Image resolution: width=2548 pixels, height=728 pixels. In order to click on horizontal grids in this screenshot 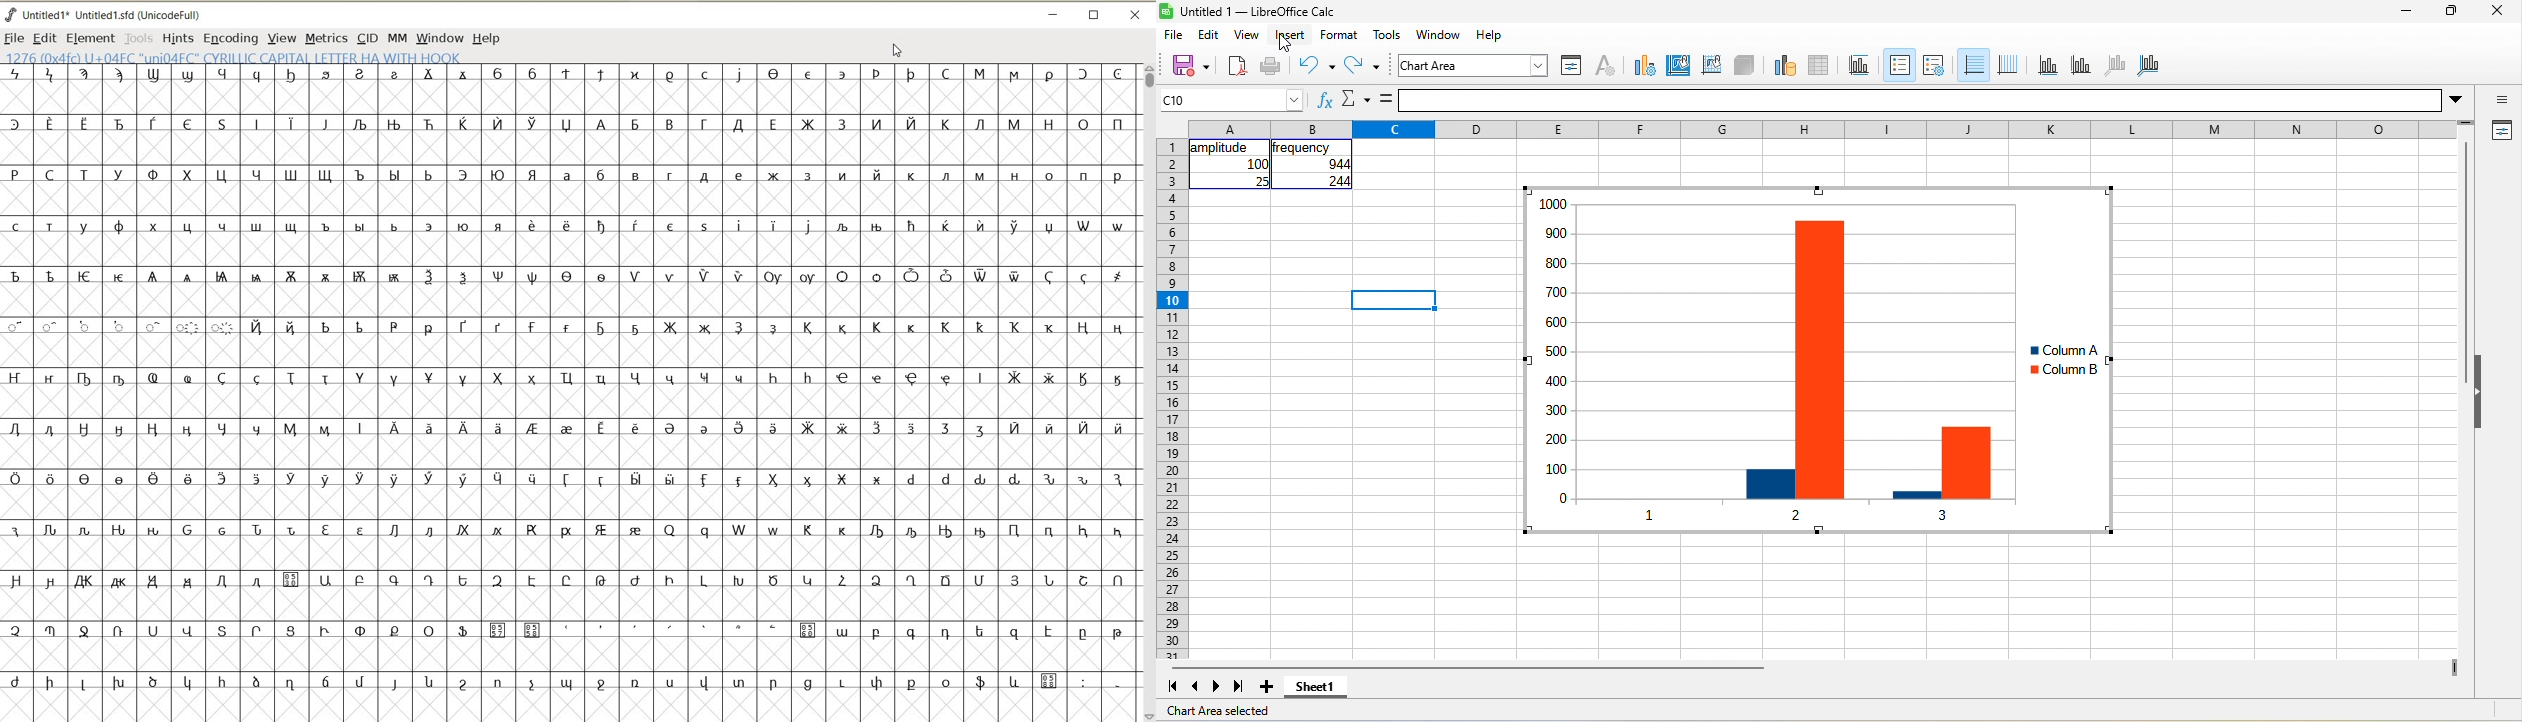, I will do `click(1972, 66)`.